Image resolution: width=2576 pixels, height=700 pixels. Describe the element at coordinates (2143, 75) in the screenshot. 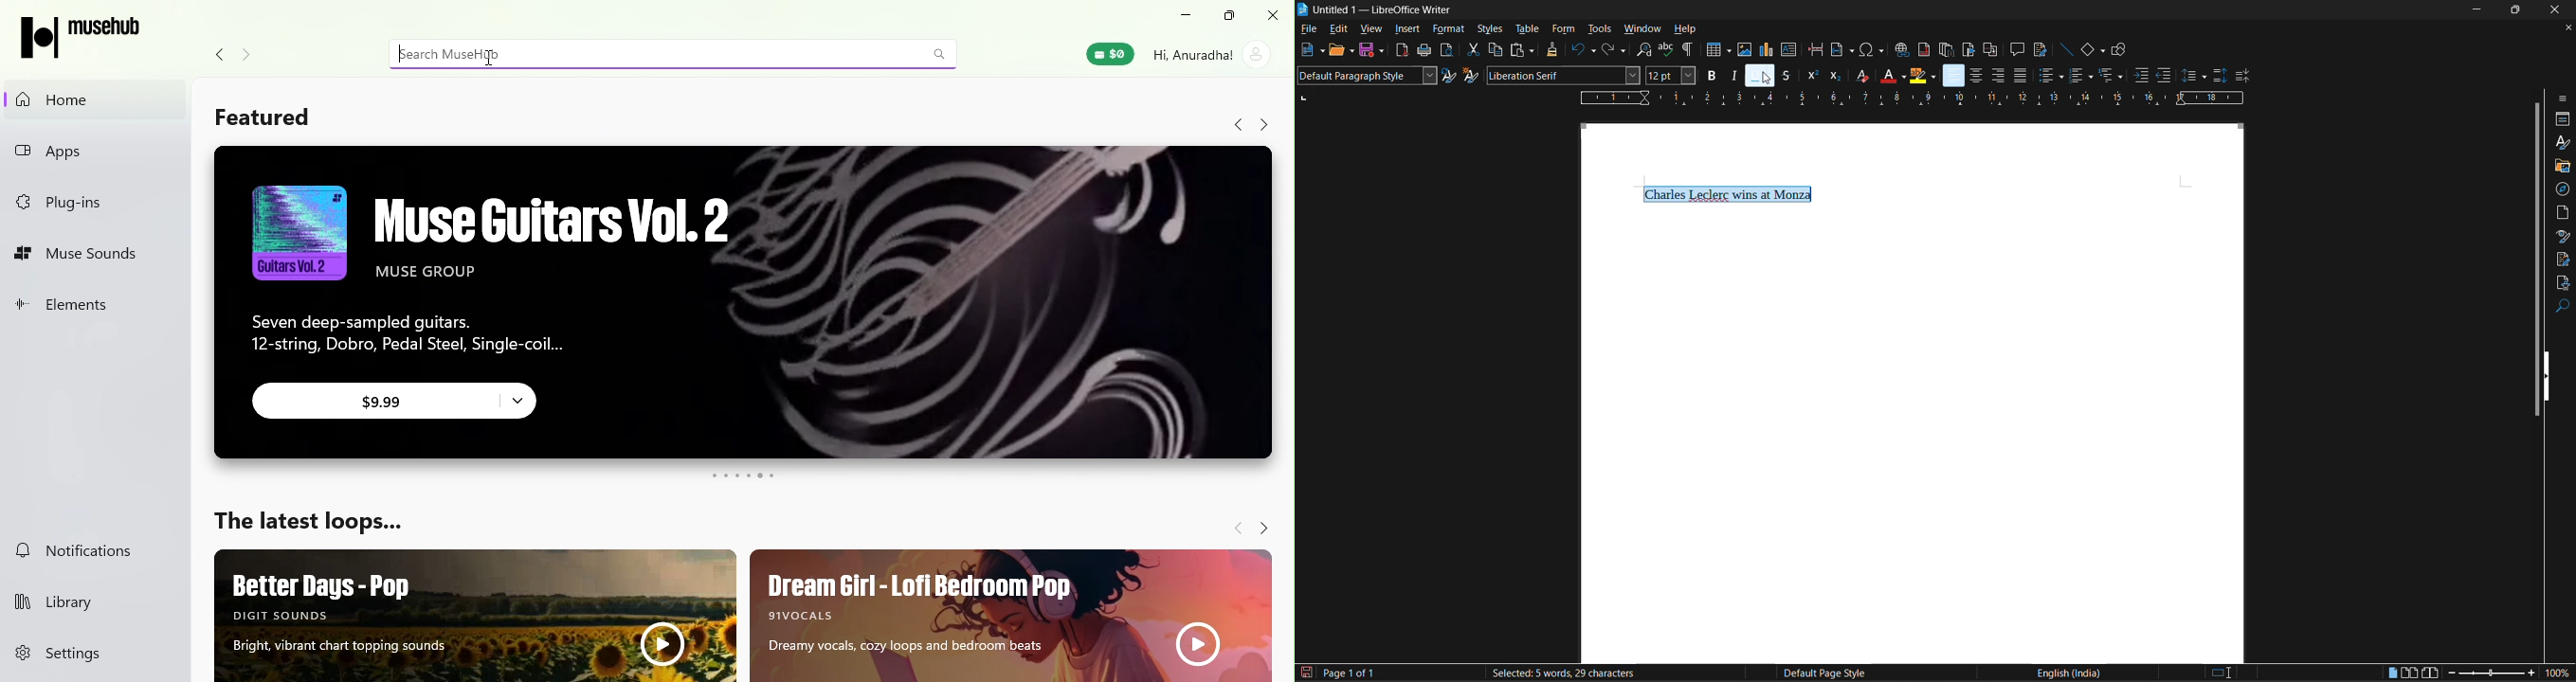

I see `increase indent` at that location.